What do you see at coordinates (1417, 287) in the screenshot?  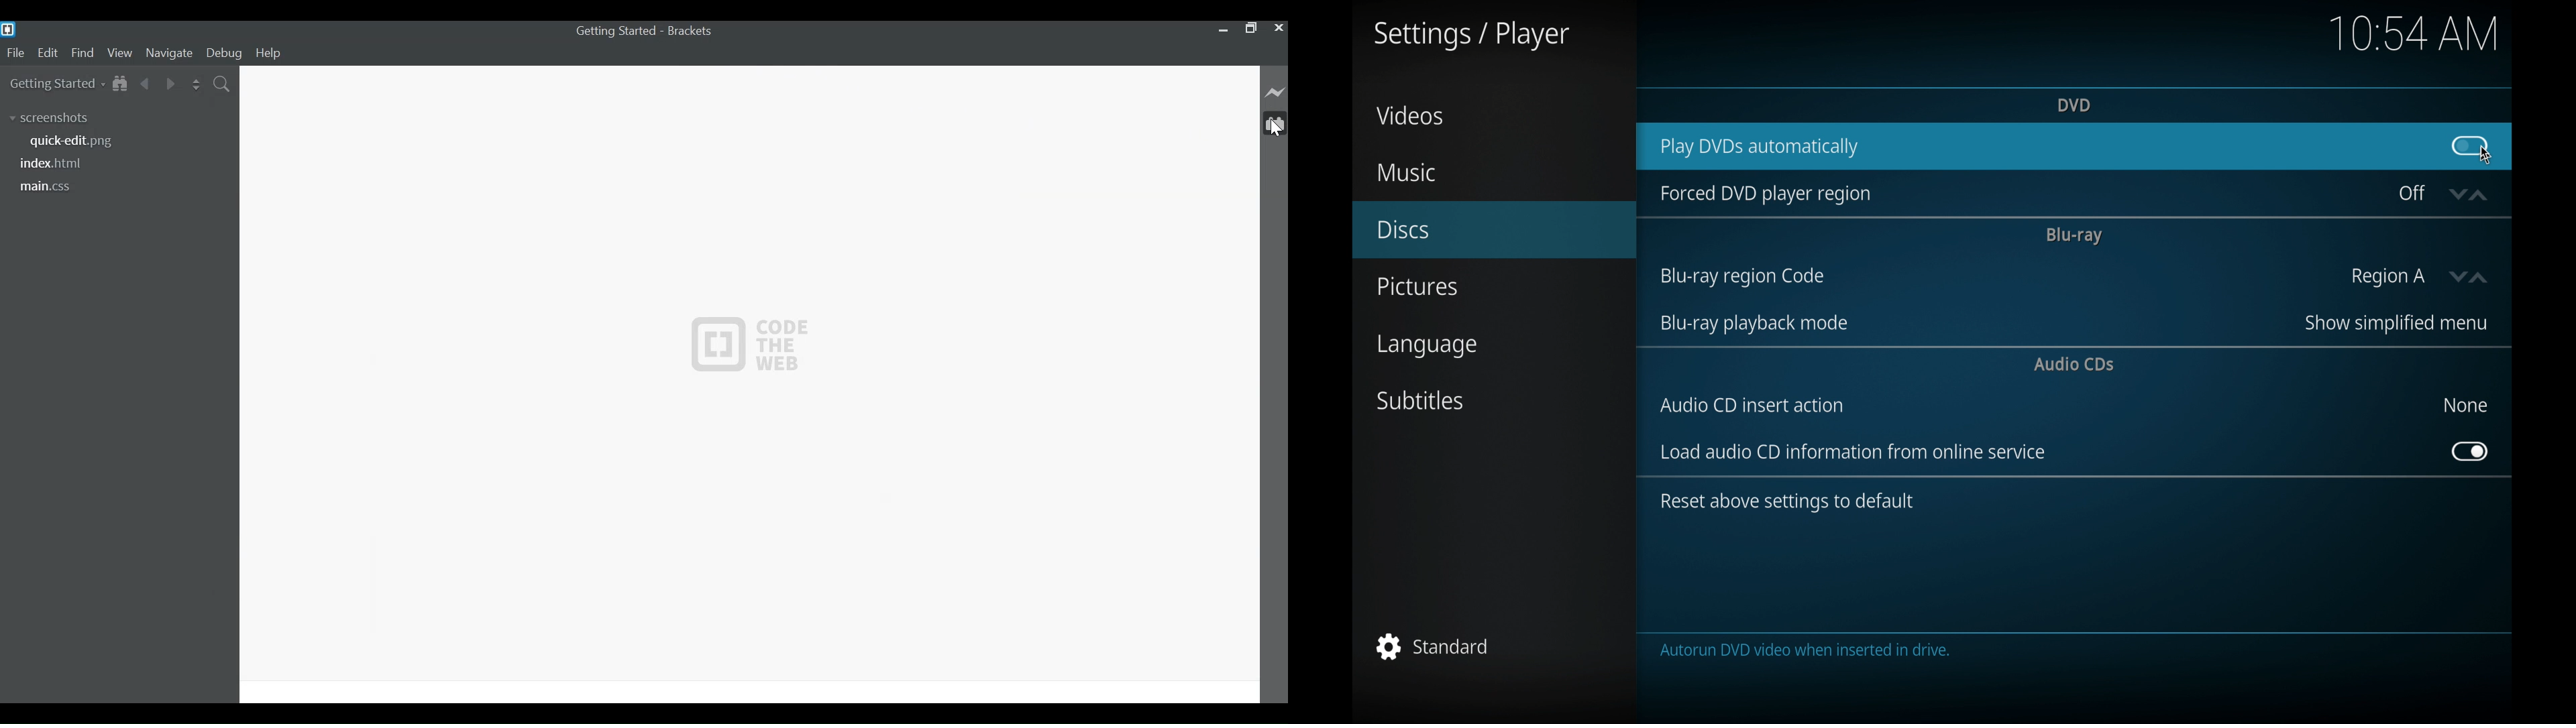 I see `pictures` at bounding box center [1417, 287].